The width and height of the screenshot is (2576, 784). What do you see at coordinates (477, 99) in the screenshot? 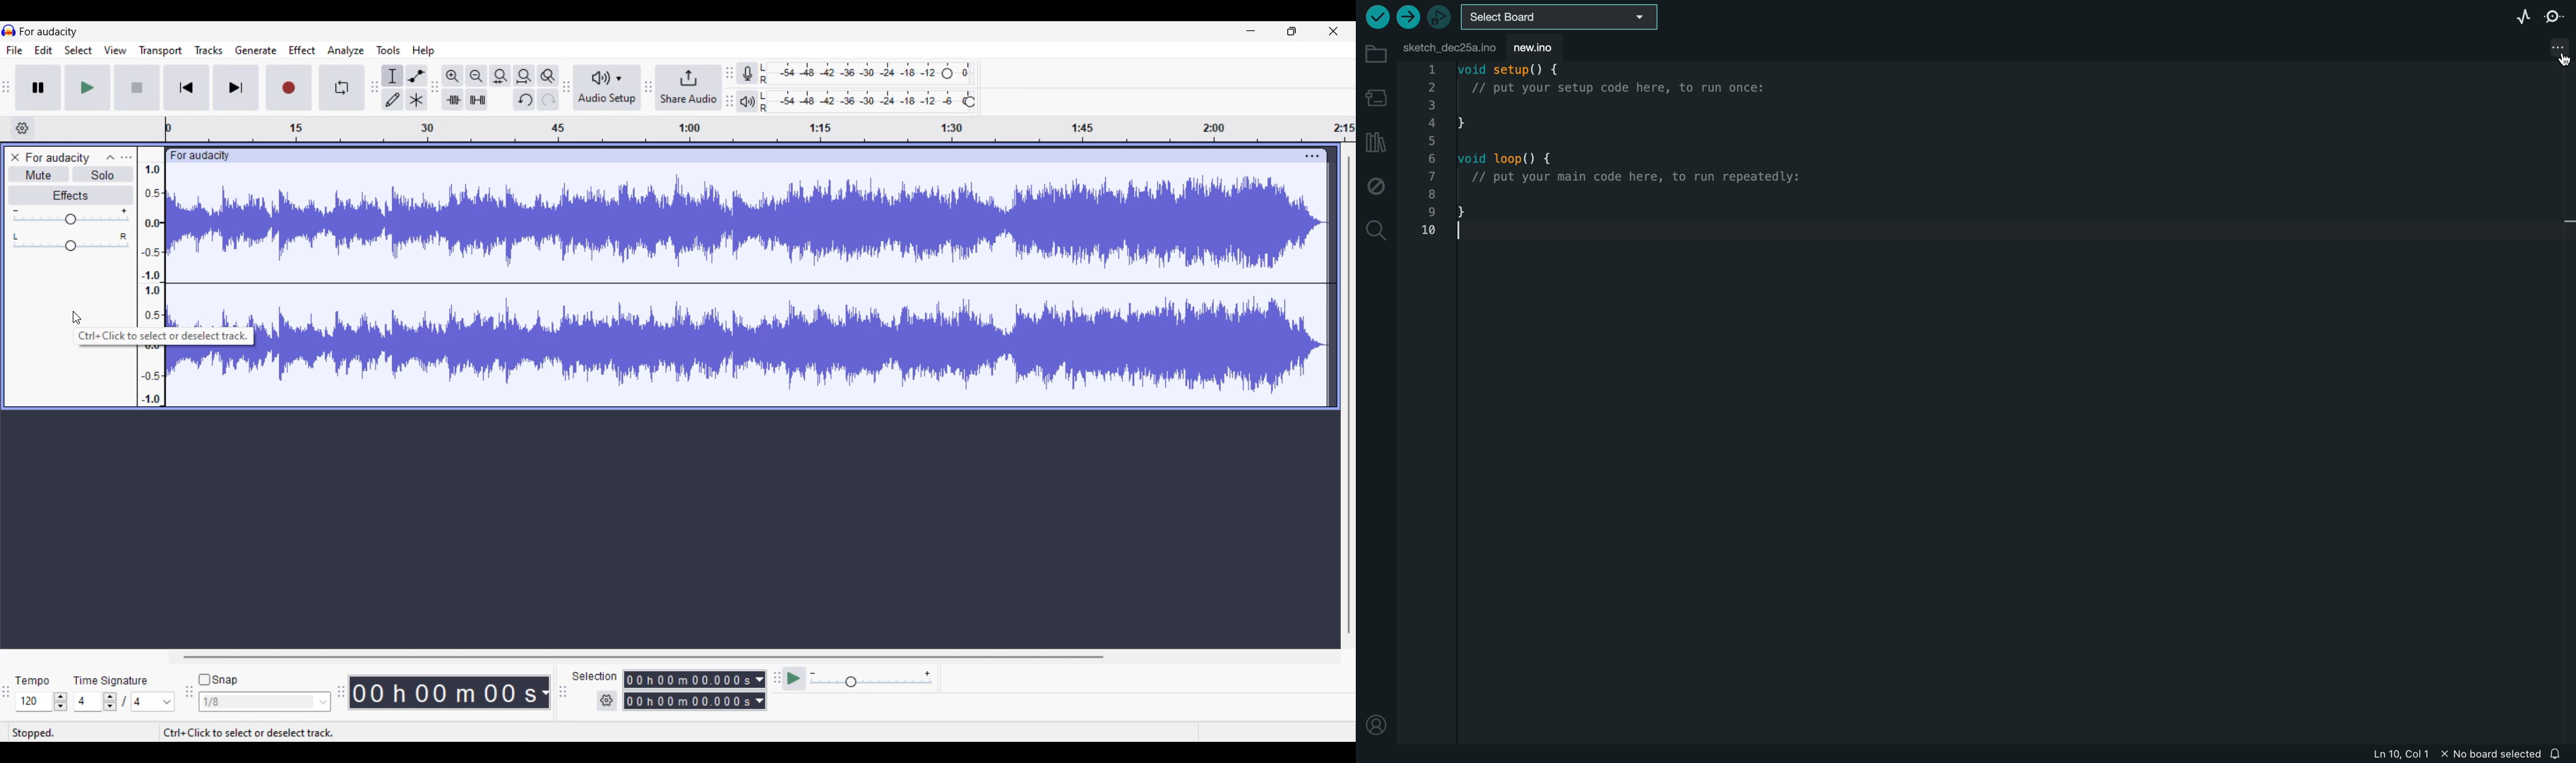
I see `Silence audio selectio` at bounding box center [477, 99].